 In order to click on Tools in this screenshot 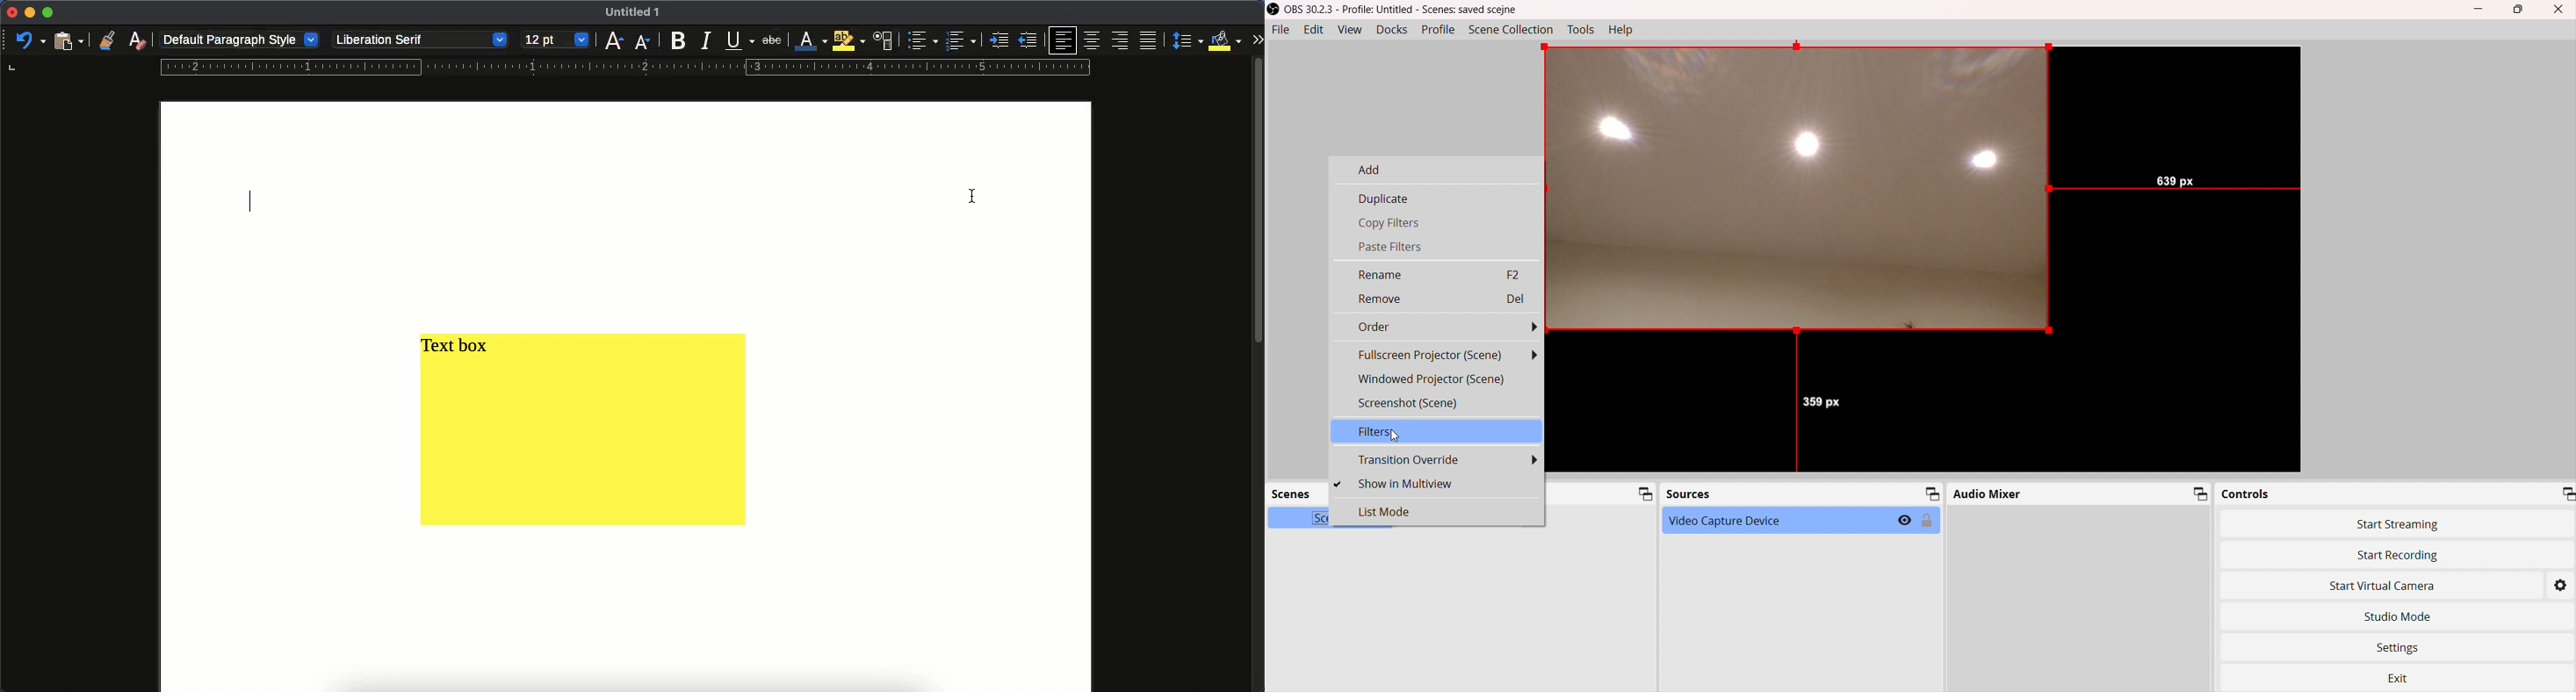, I will do `click(1582, 30)`.